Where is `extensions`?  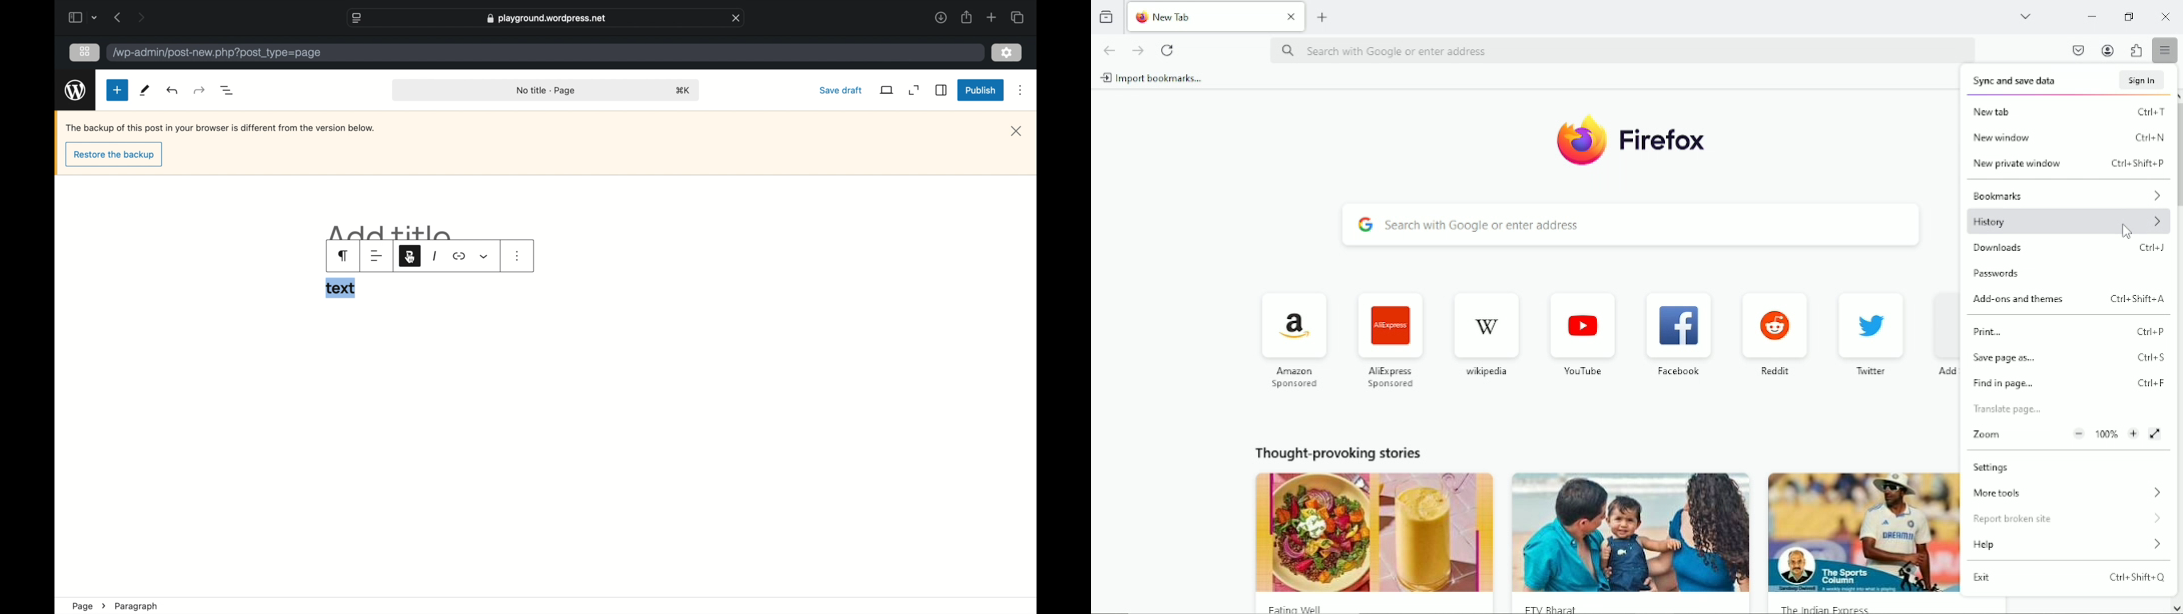 extensions is located at coordinates (2136, 51).